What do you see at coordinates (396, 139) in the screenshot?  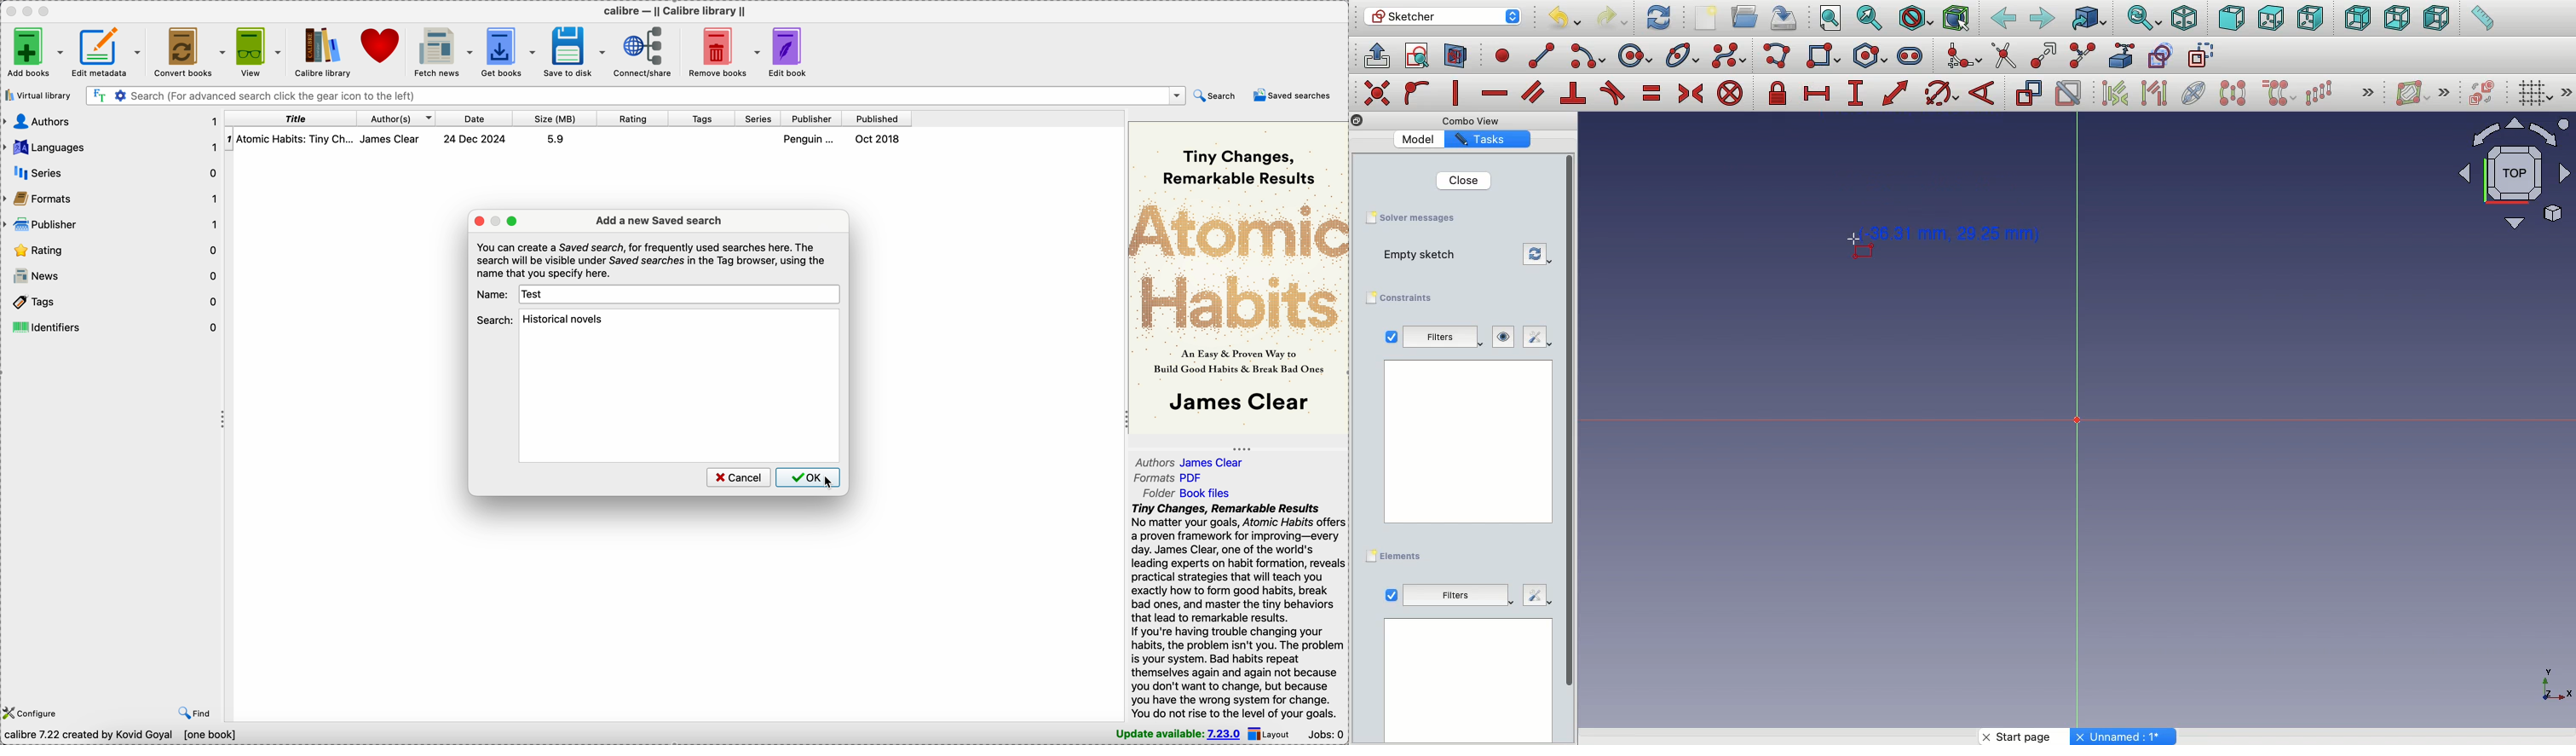 I see `james clear` at bounding box center [396, 139].